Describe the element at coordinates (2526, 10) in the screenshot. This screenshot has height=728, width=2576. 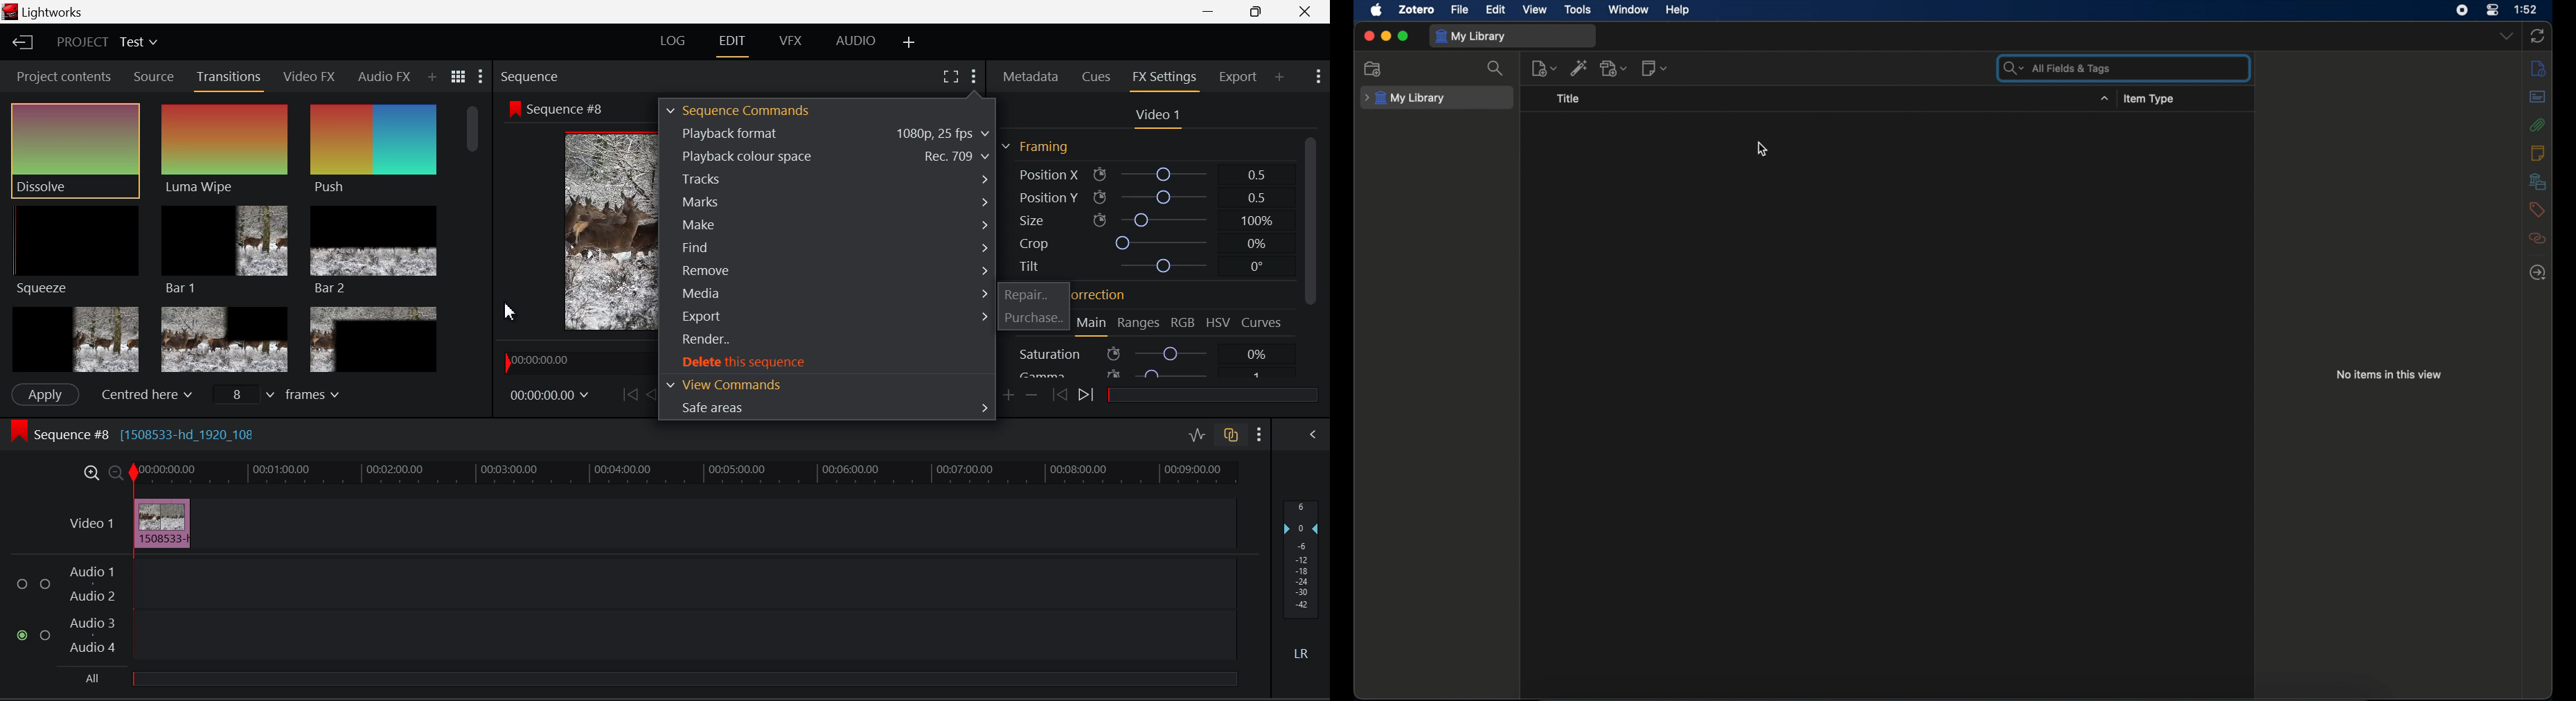
I see `time` at that location.